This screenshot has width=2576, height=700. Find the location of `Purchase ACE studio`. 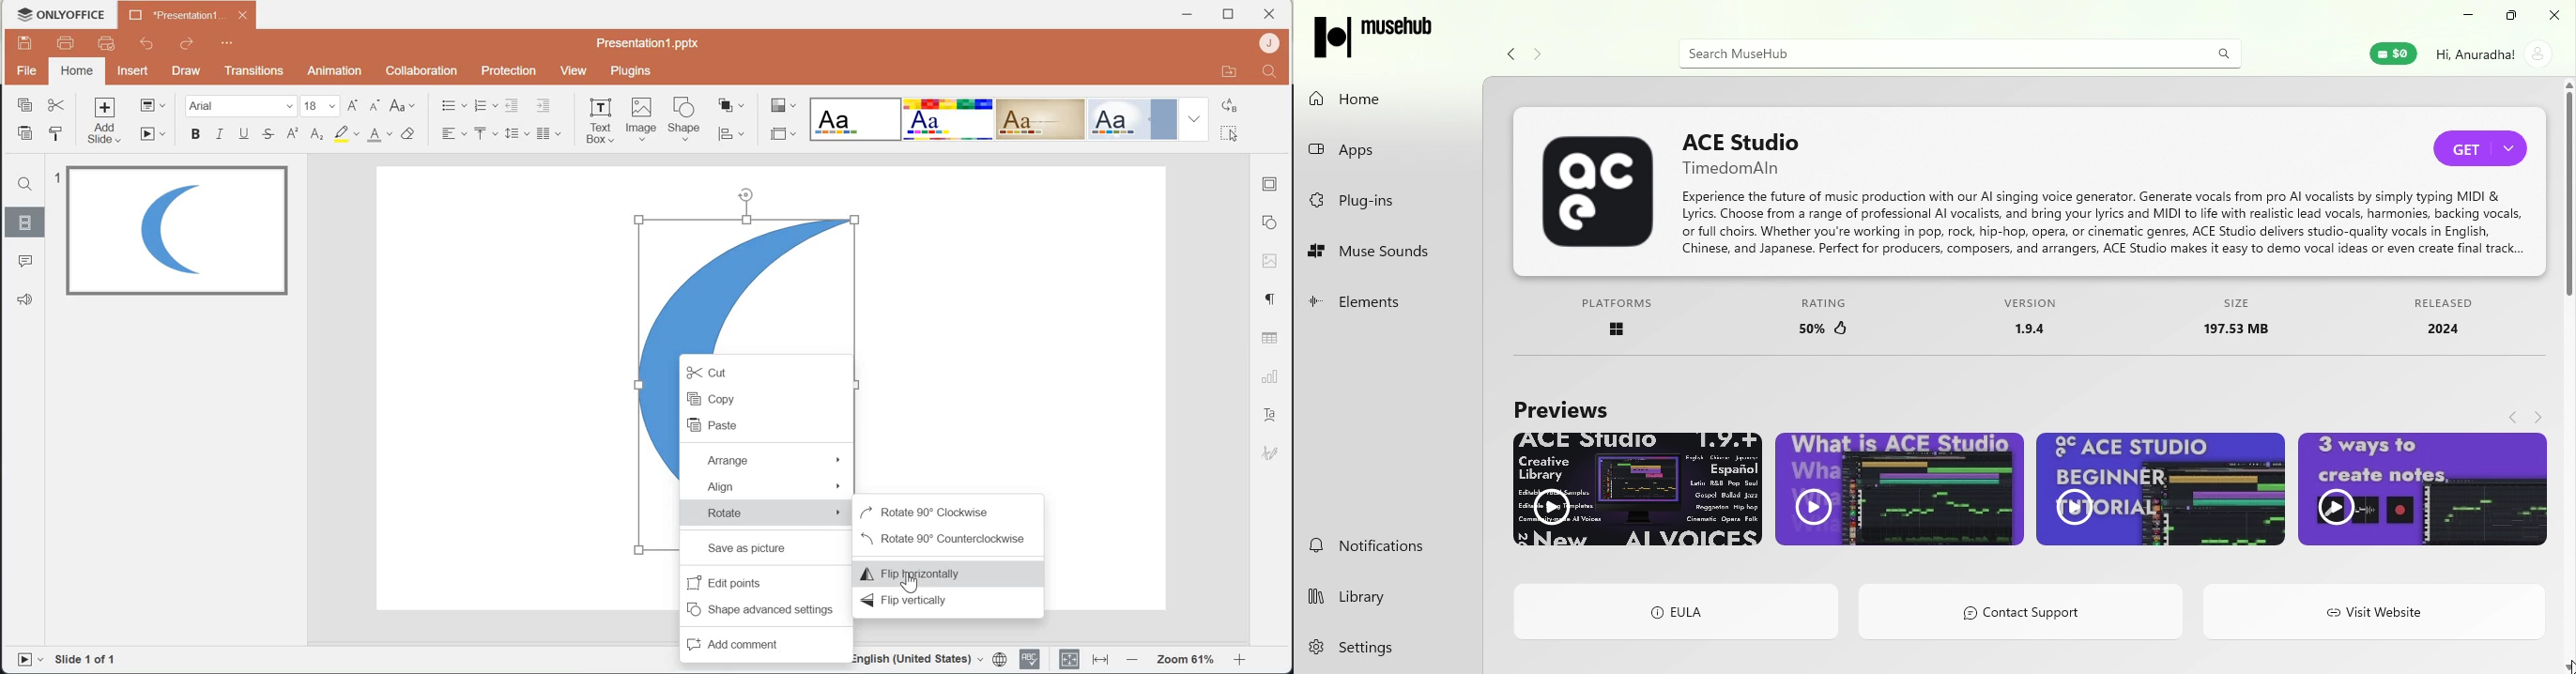

Purchase ACE studio is located at coordinates (2486, 151).